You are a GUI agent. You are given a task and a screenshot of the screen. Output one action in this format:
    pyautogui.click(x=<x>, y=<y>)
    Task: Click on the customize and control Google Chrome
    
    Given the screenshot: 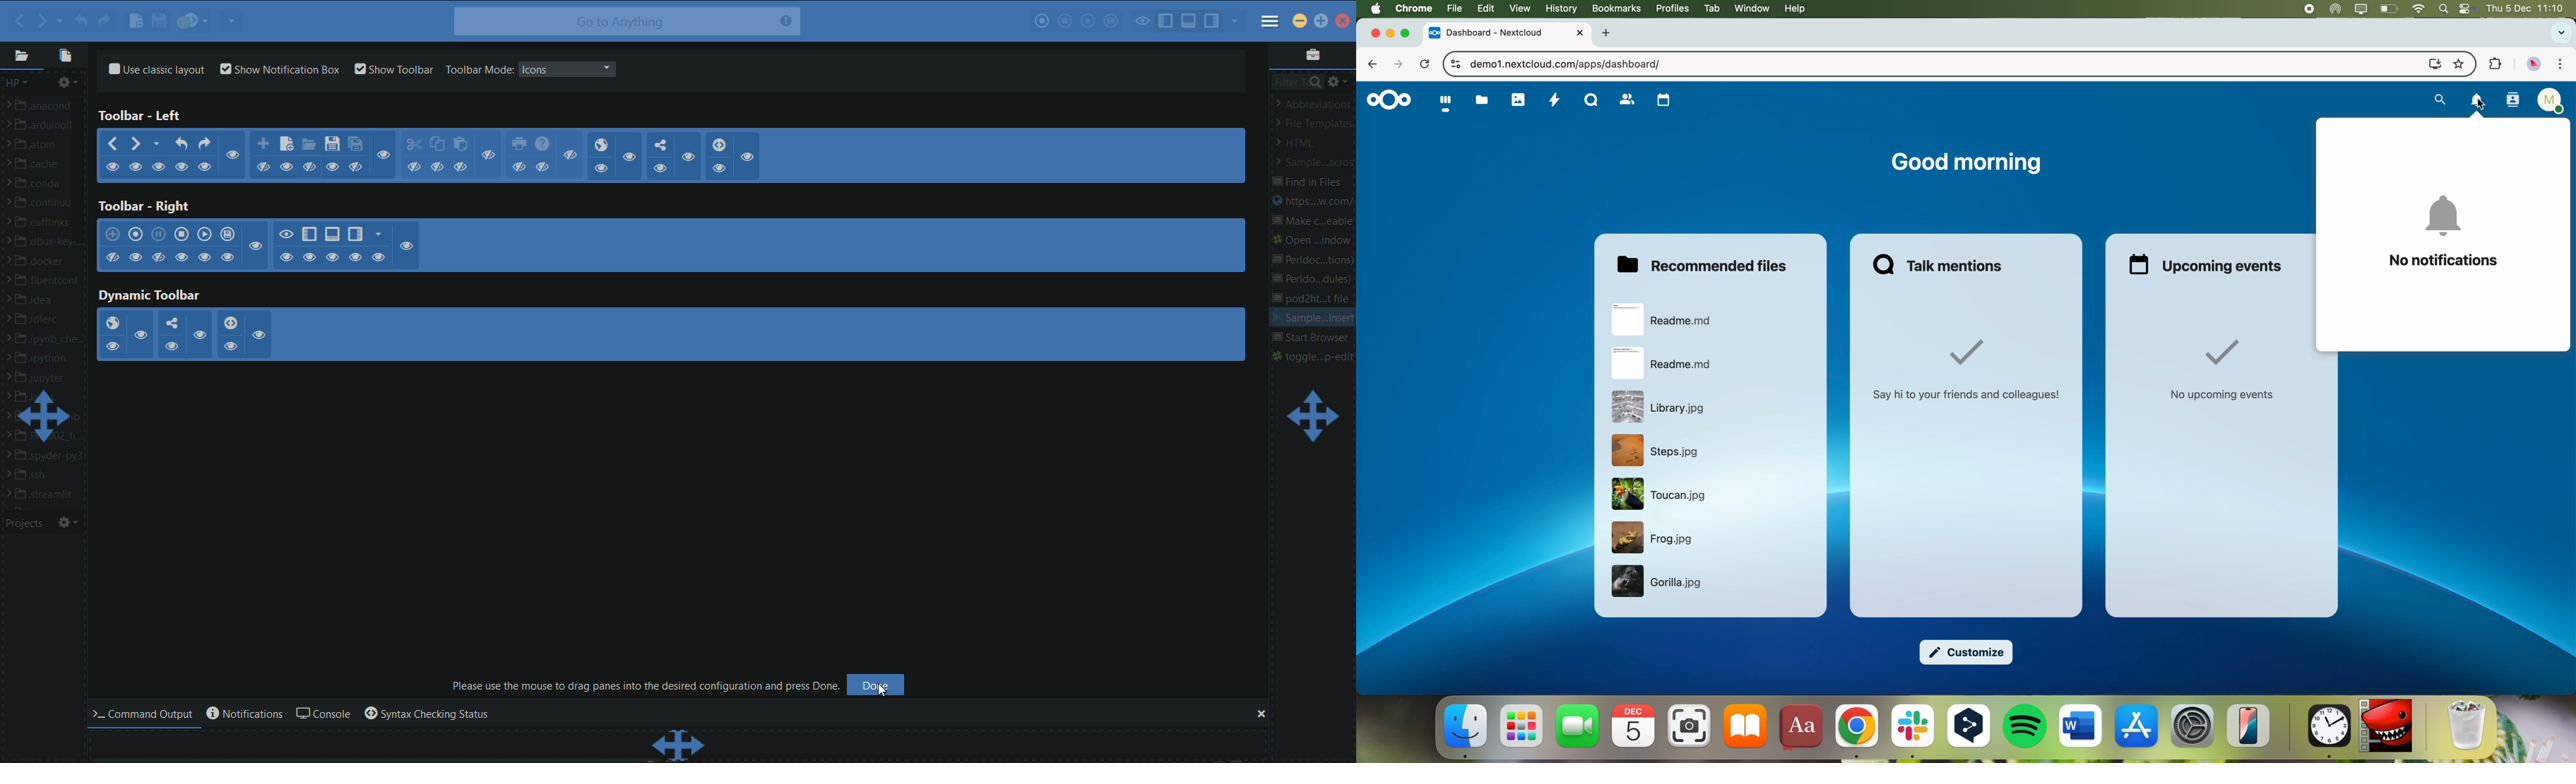 What is the action you would take?
    pyautogui.click(x=2561, y=65)
    